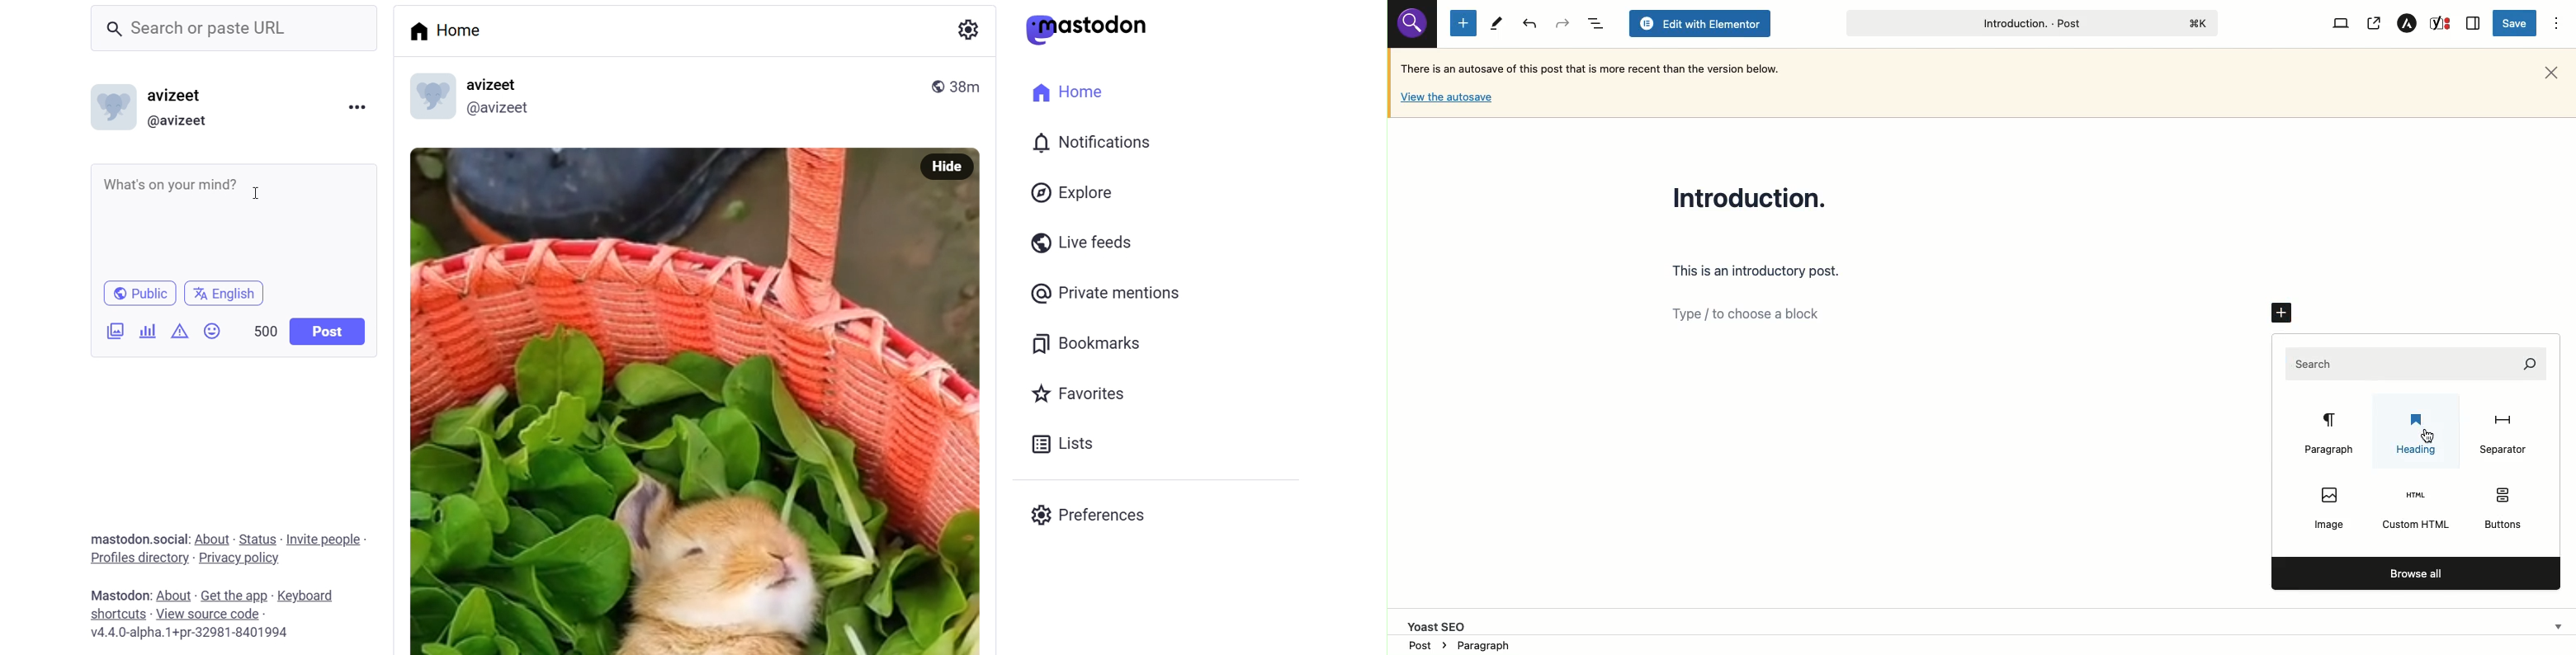 The width and height of the screenshot is (2576, 672). I want to click on Hide Image, so click(947, 167).